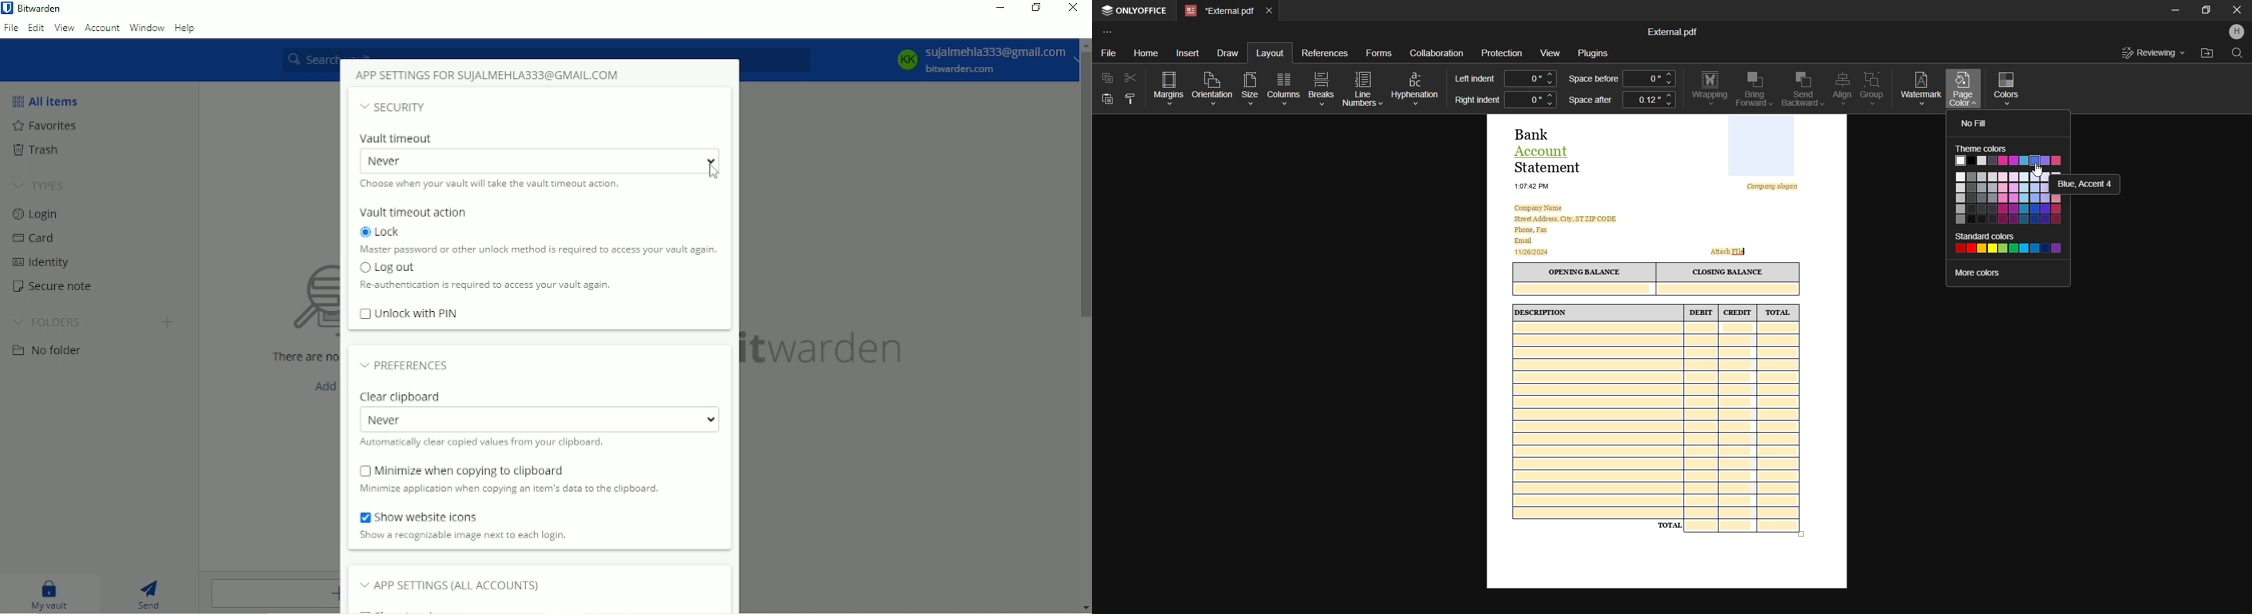  What do you see at coordinates (1476, 101) in the screenshot?
I see `Right Indent` at bounding box center [1476, 101].